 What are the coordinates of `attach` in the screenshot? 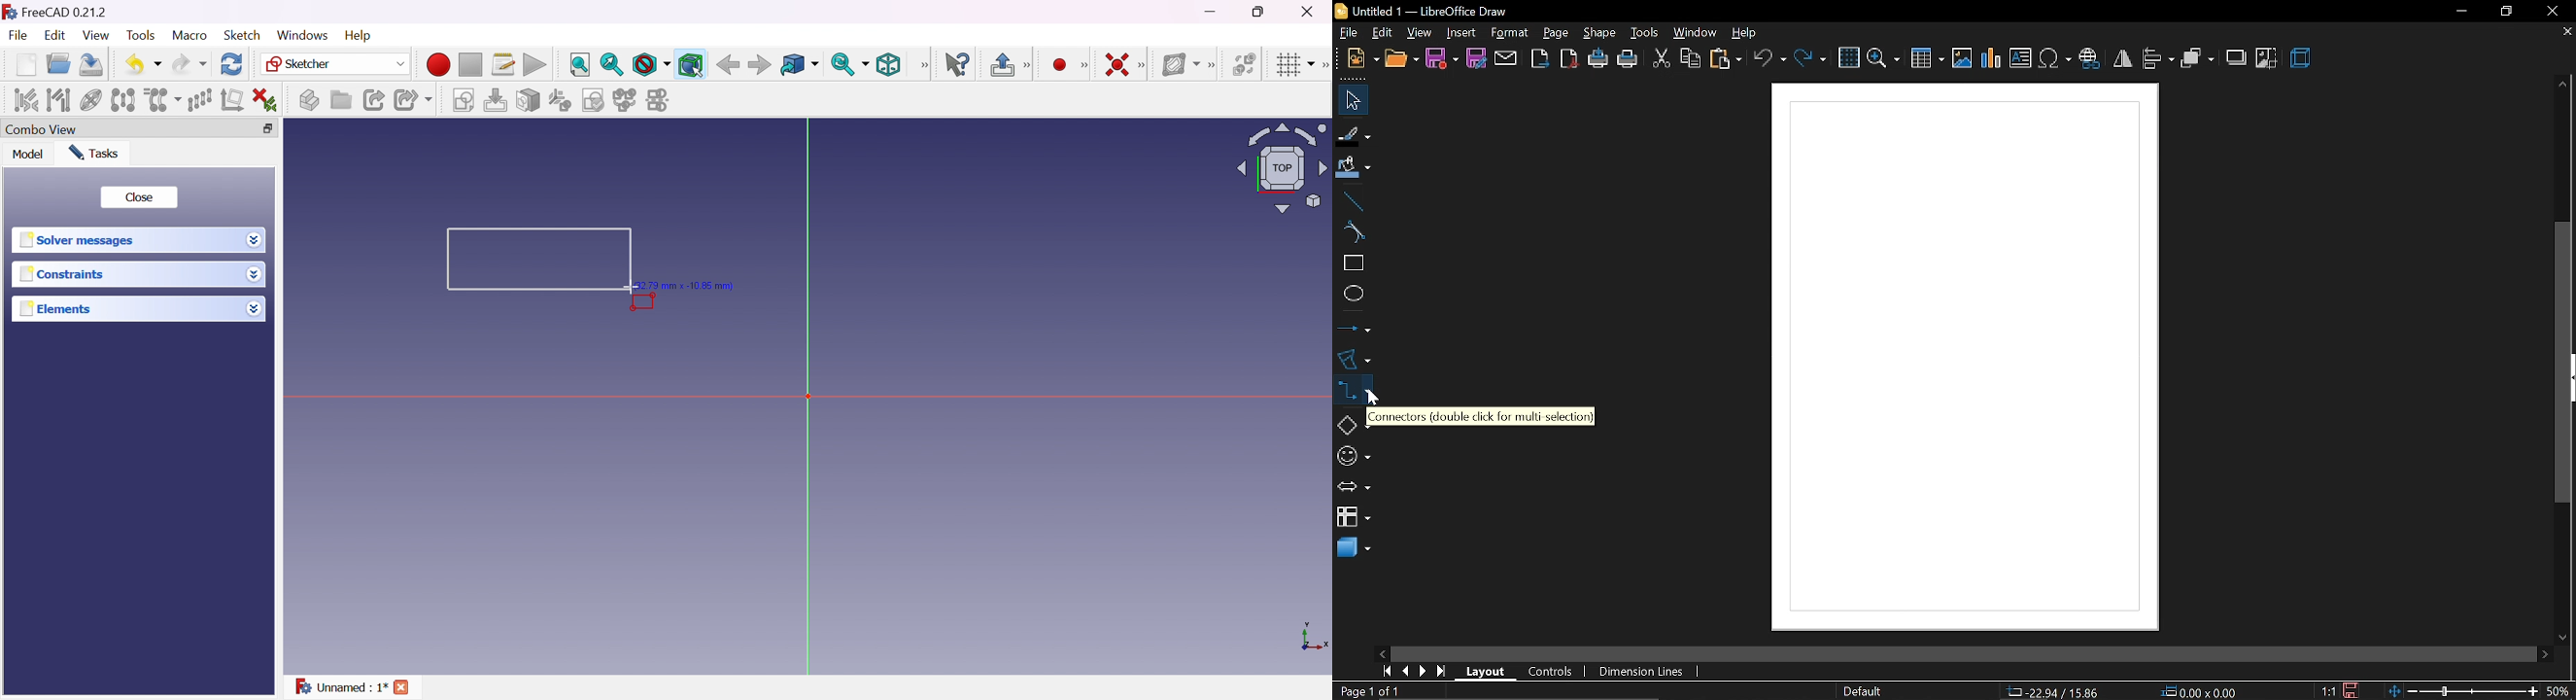 It's located at (1505, 58).